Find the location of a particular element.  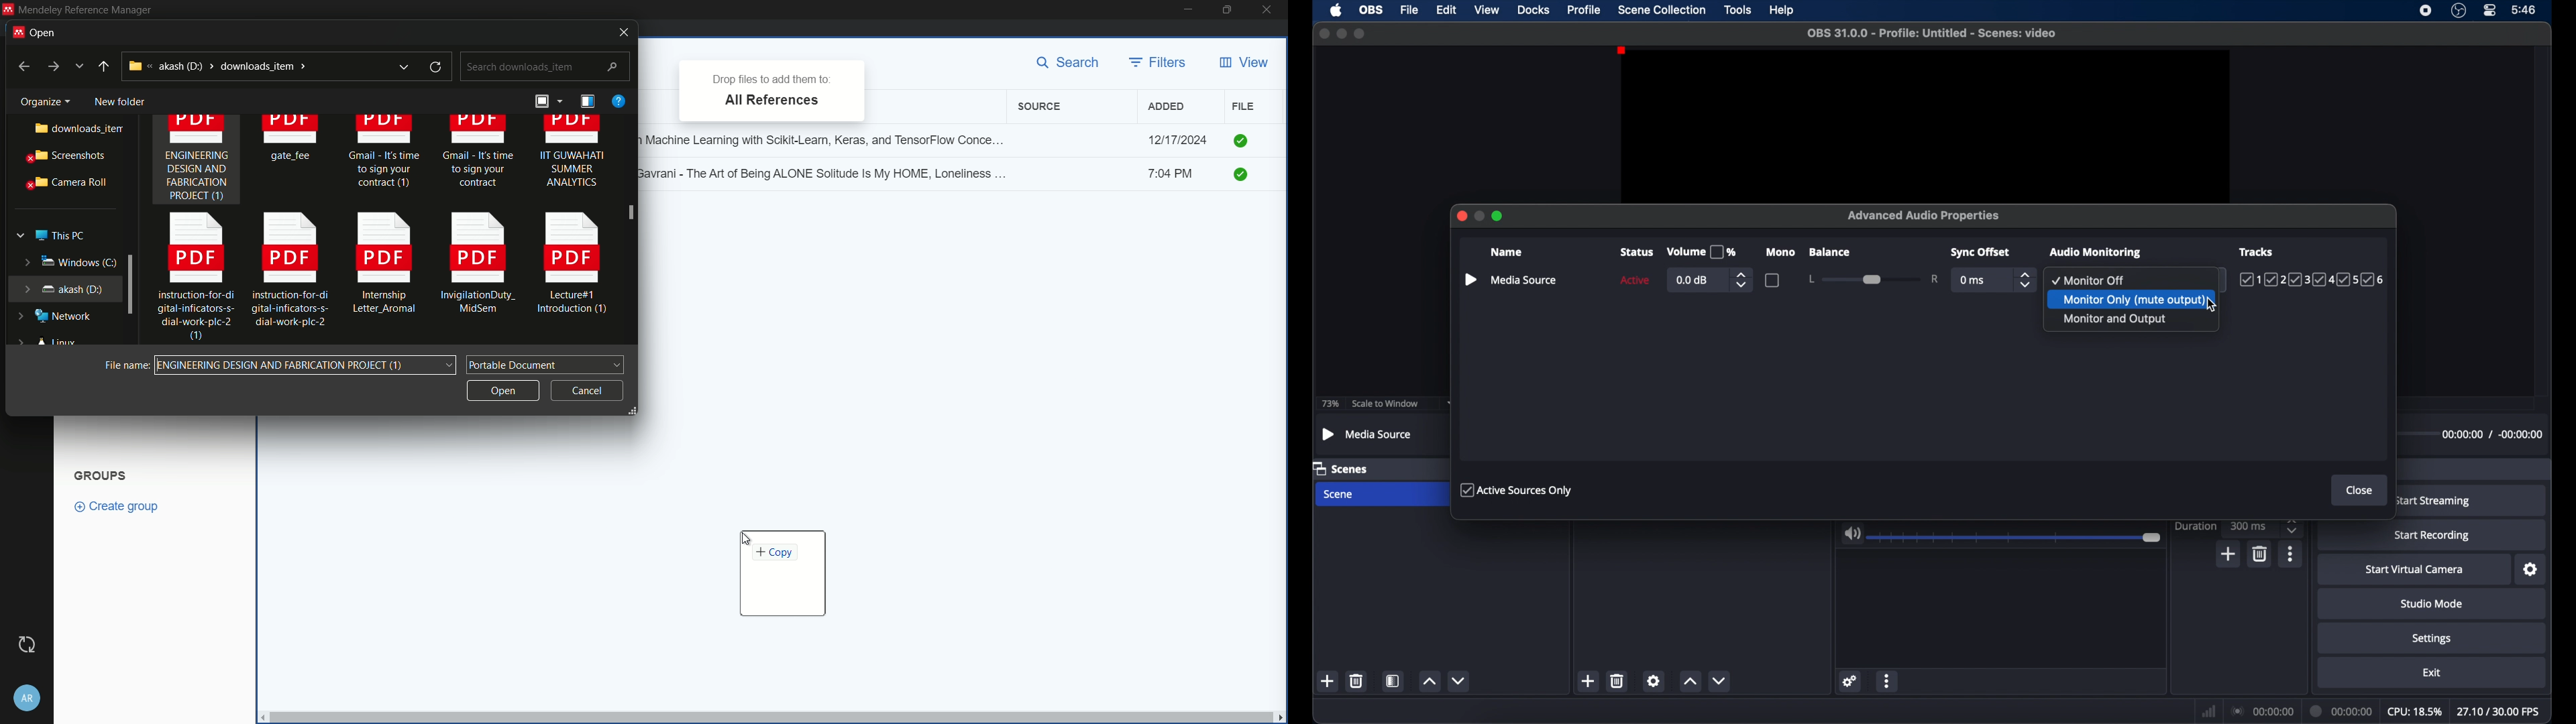

add is located at coordinates (2229, 554).